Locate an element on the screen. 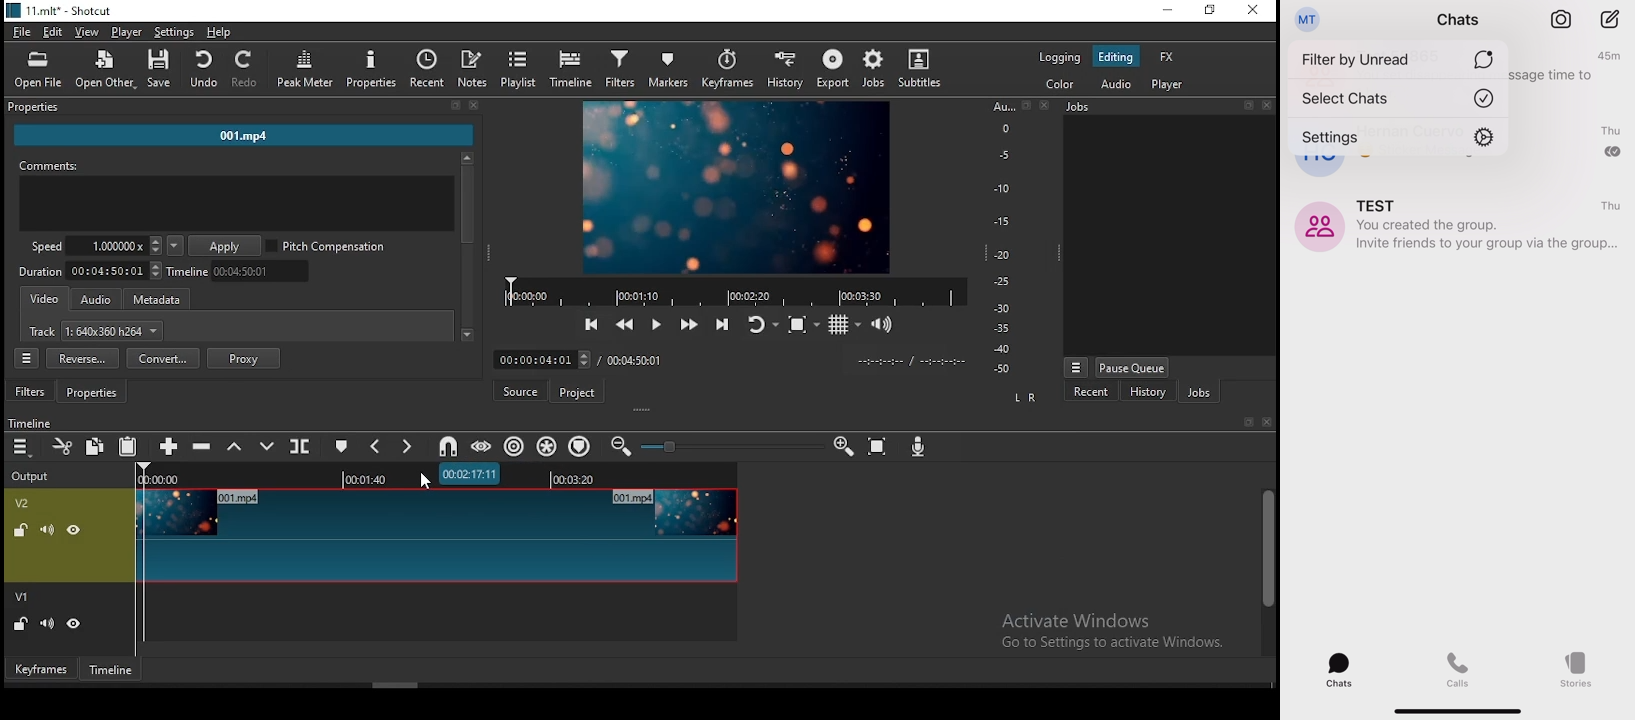  apply is located at coordinates (227, 247).